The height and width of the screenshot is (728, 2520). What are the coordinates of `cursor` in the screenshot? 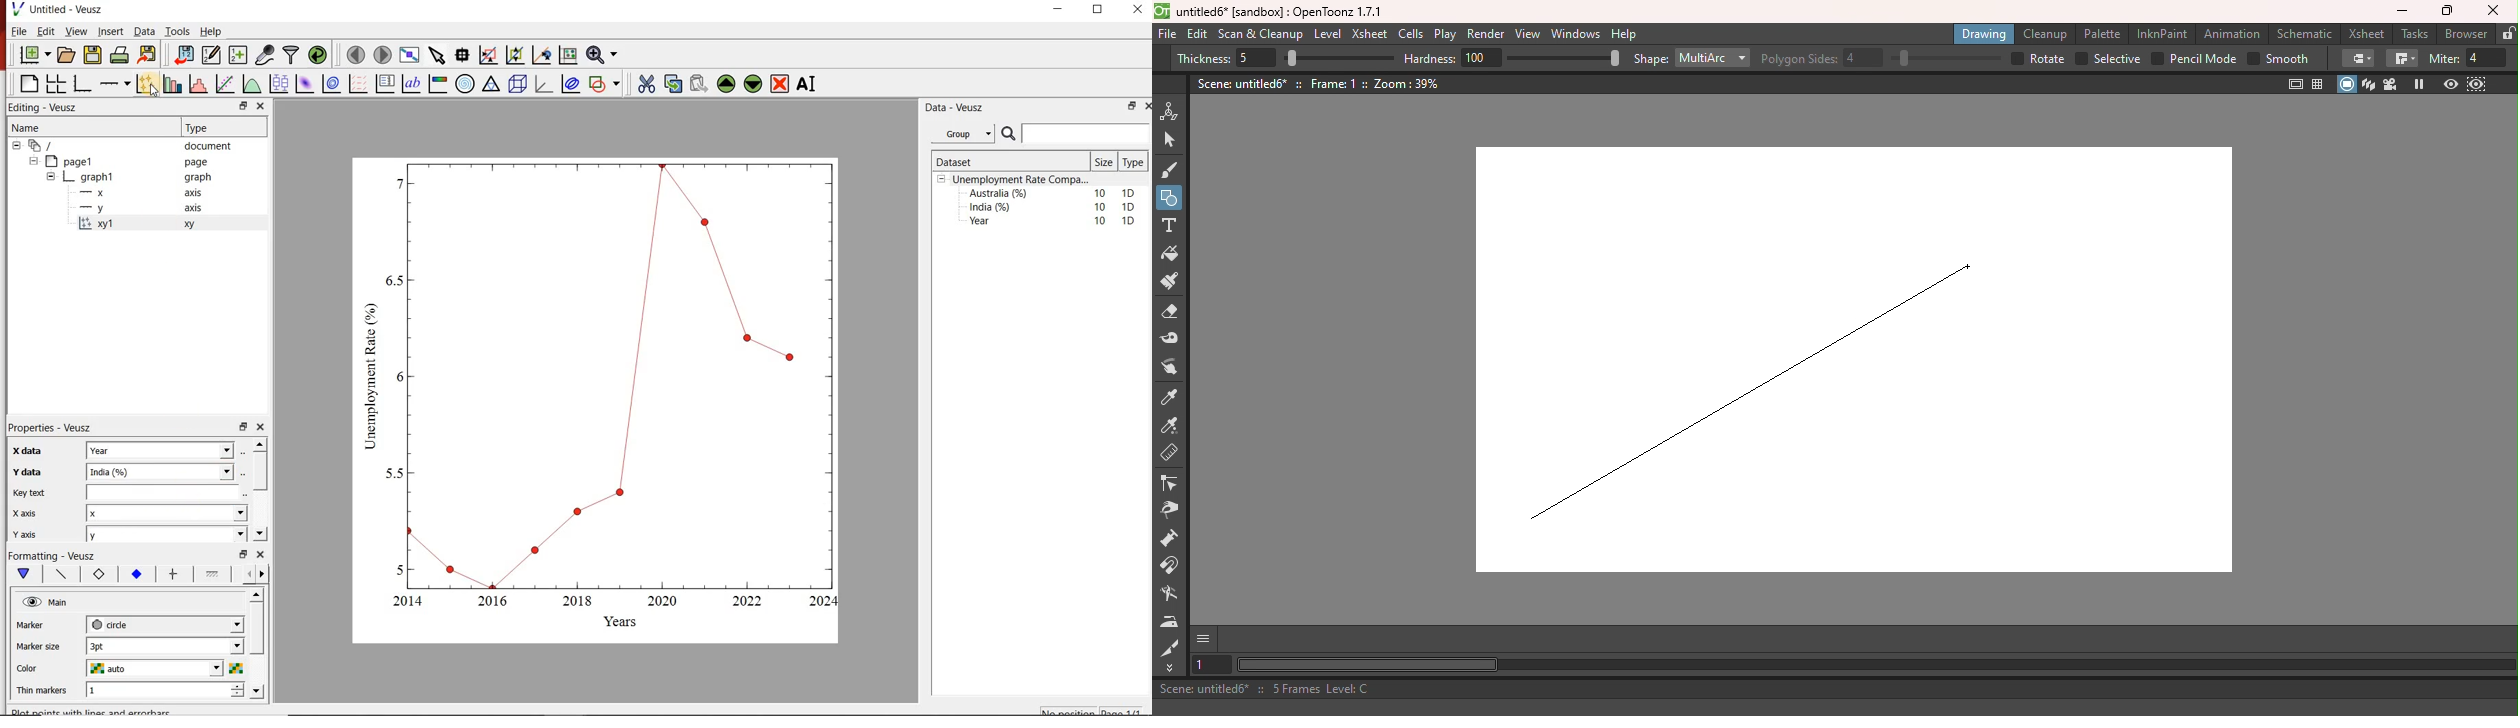 It's located at (156, 92).